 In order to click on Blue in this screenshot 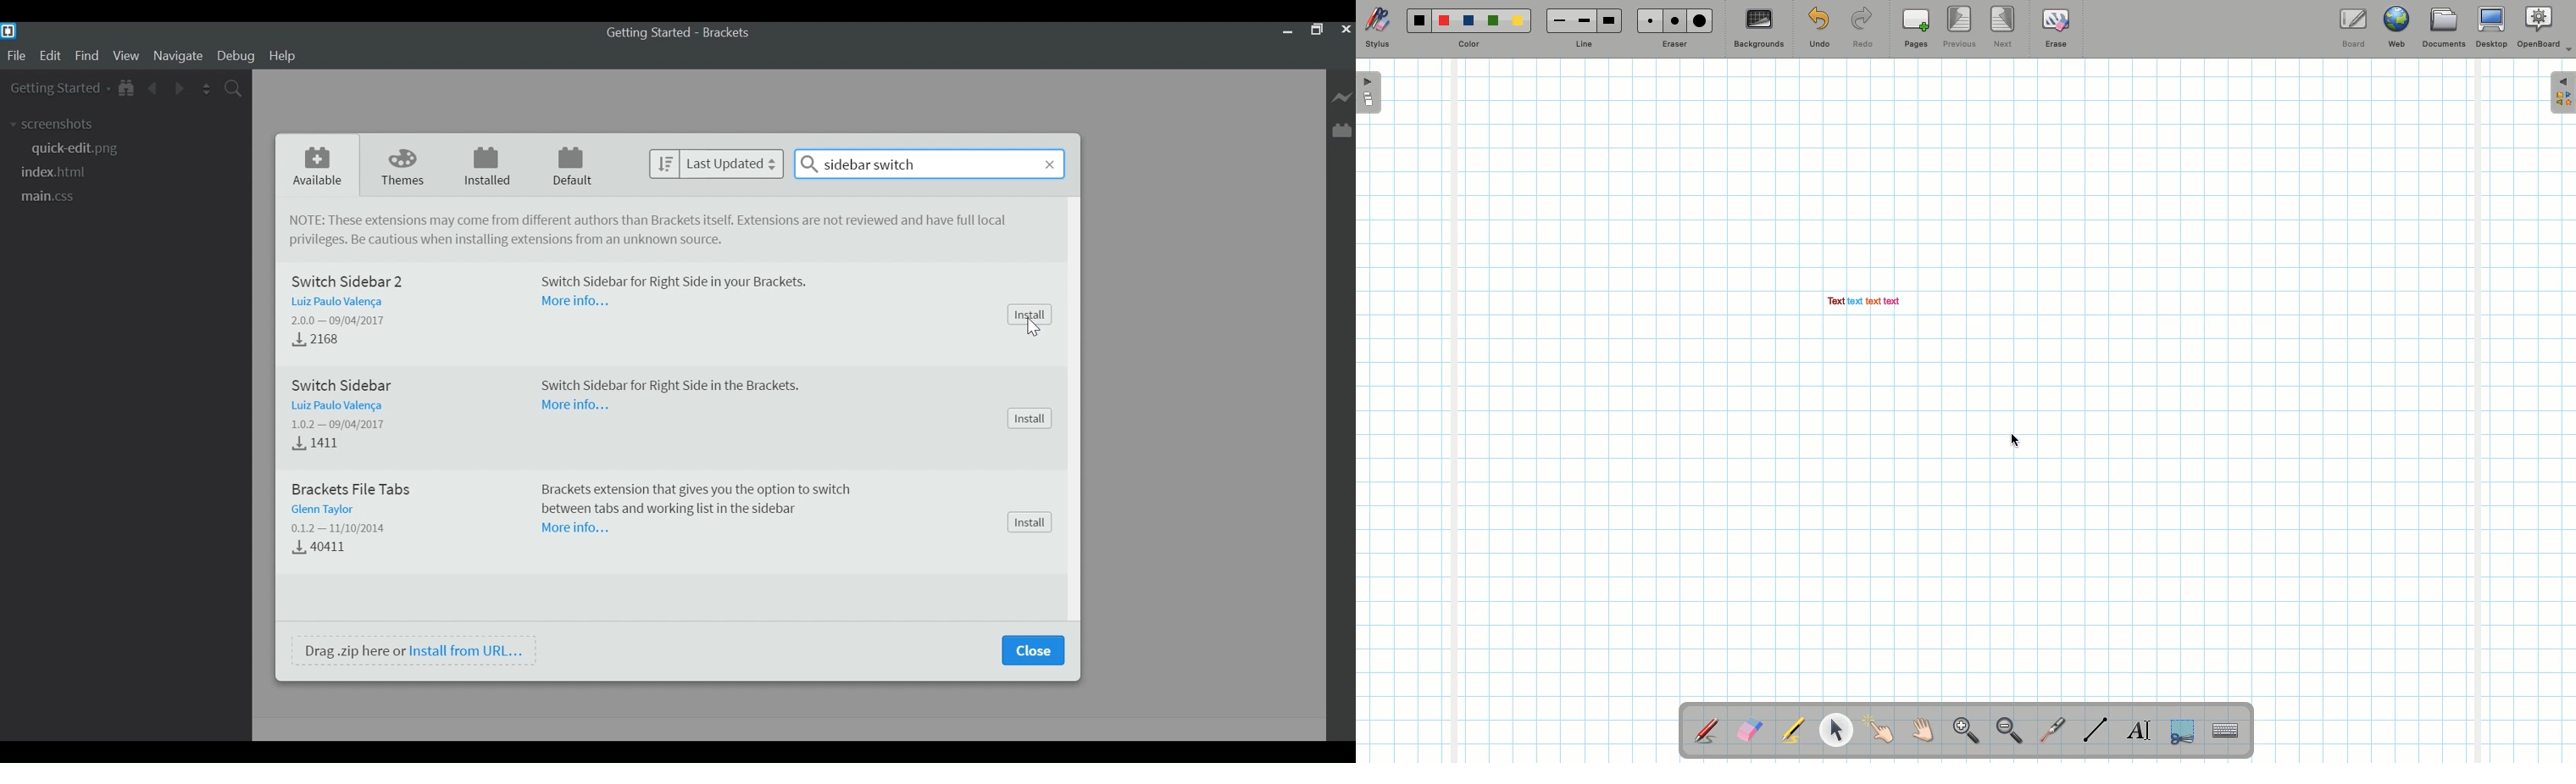, I will do `click(1469, 21)`.